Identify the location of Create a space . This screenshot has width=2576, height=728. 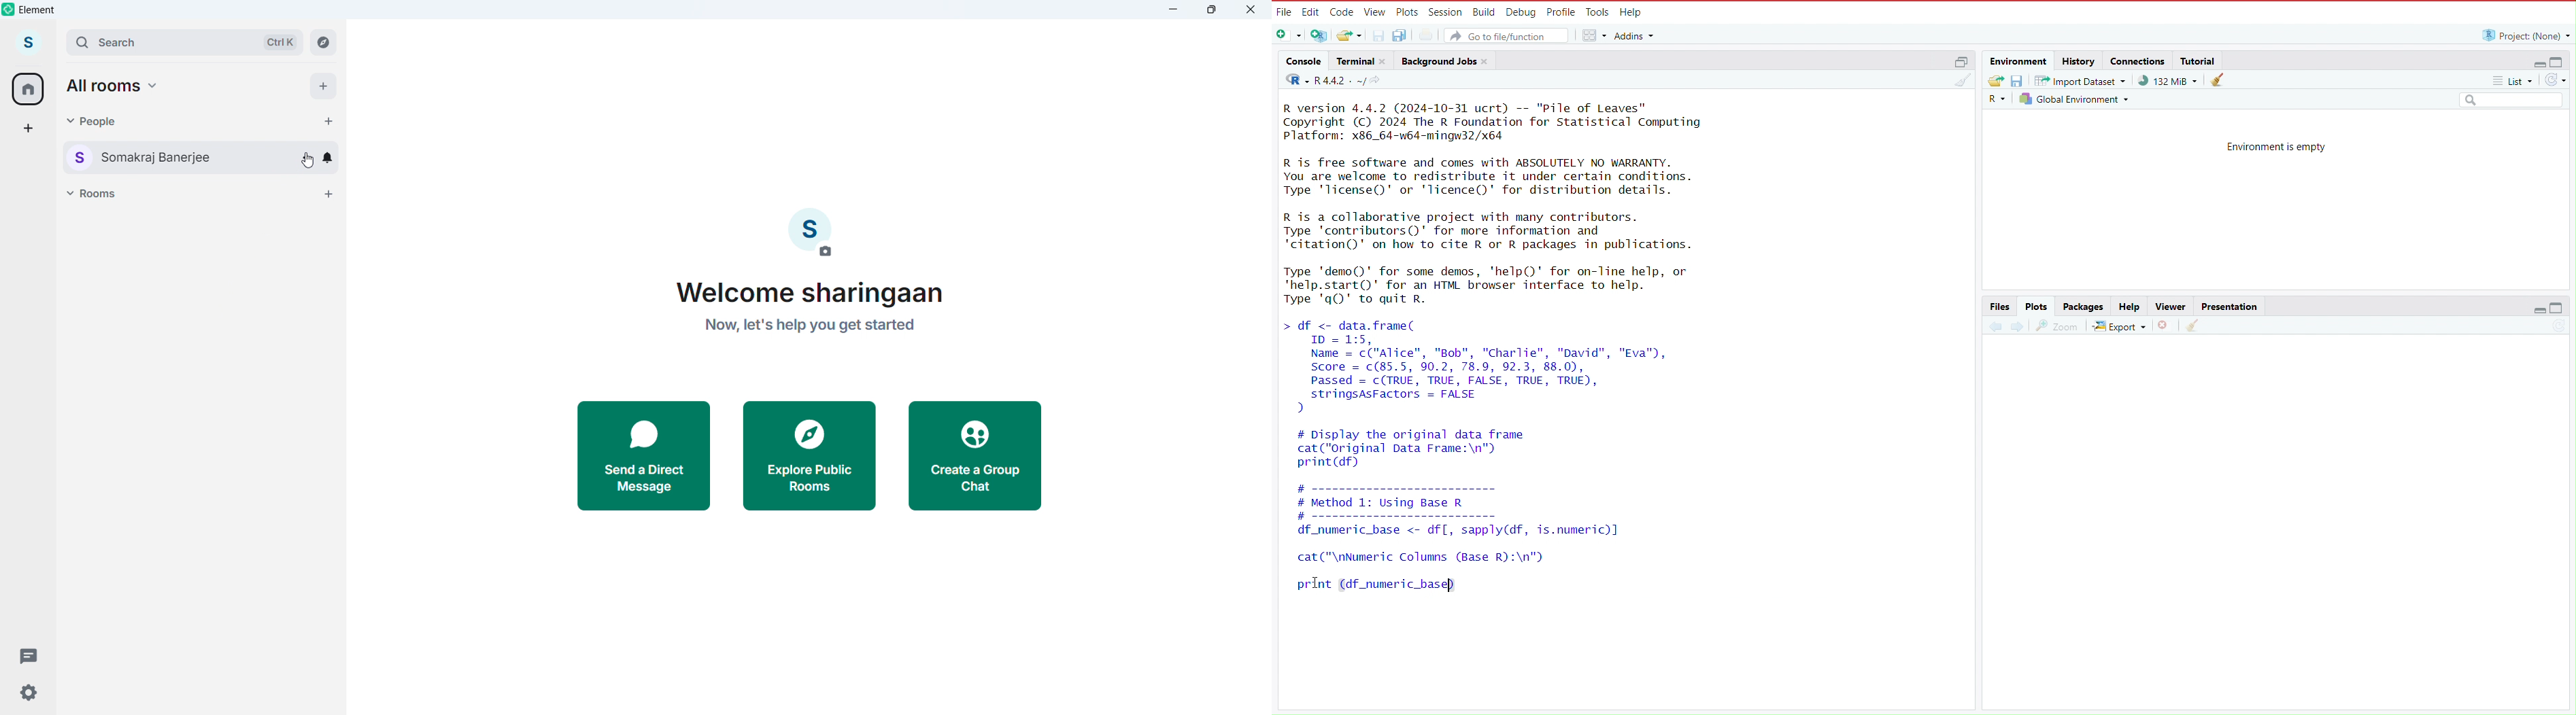
(27, 128).